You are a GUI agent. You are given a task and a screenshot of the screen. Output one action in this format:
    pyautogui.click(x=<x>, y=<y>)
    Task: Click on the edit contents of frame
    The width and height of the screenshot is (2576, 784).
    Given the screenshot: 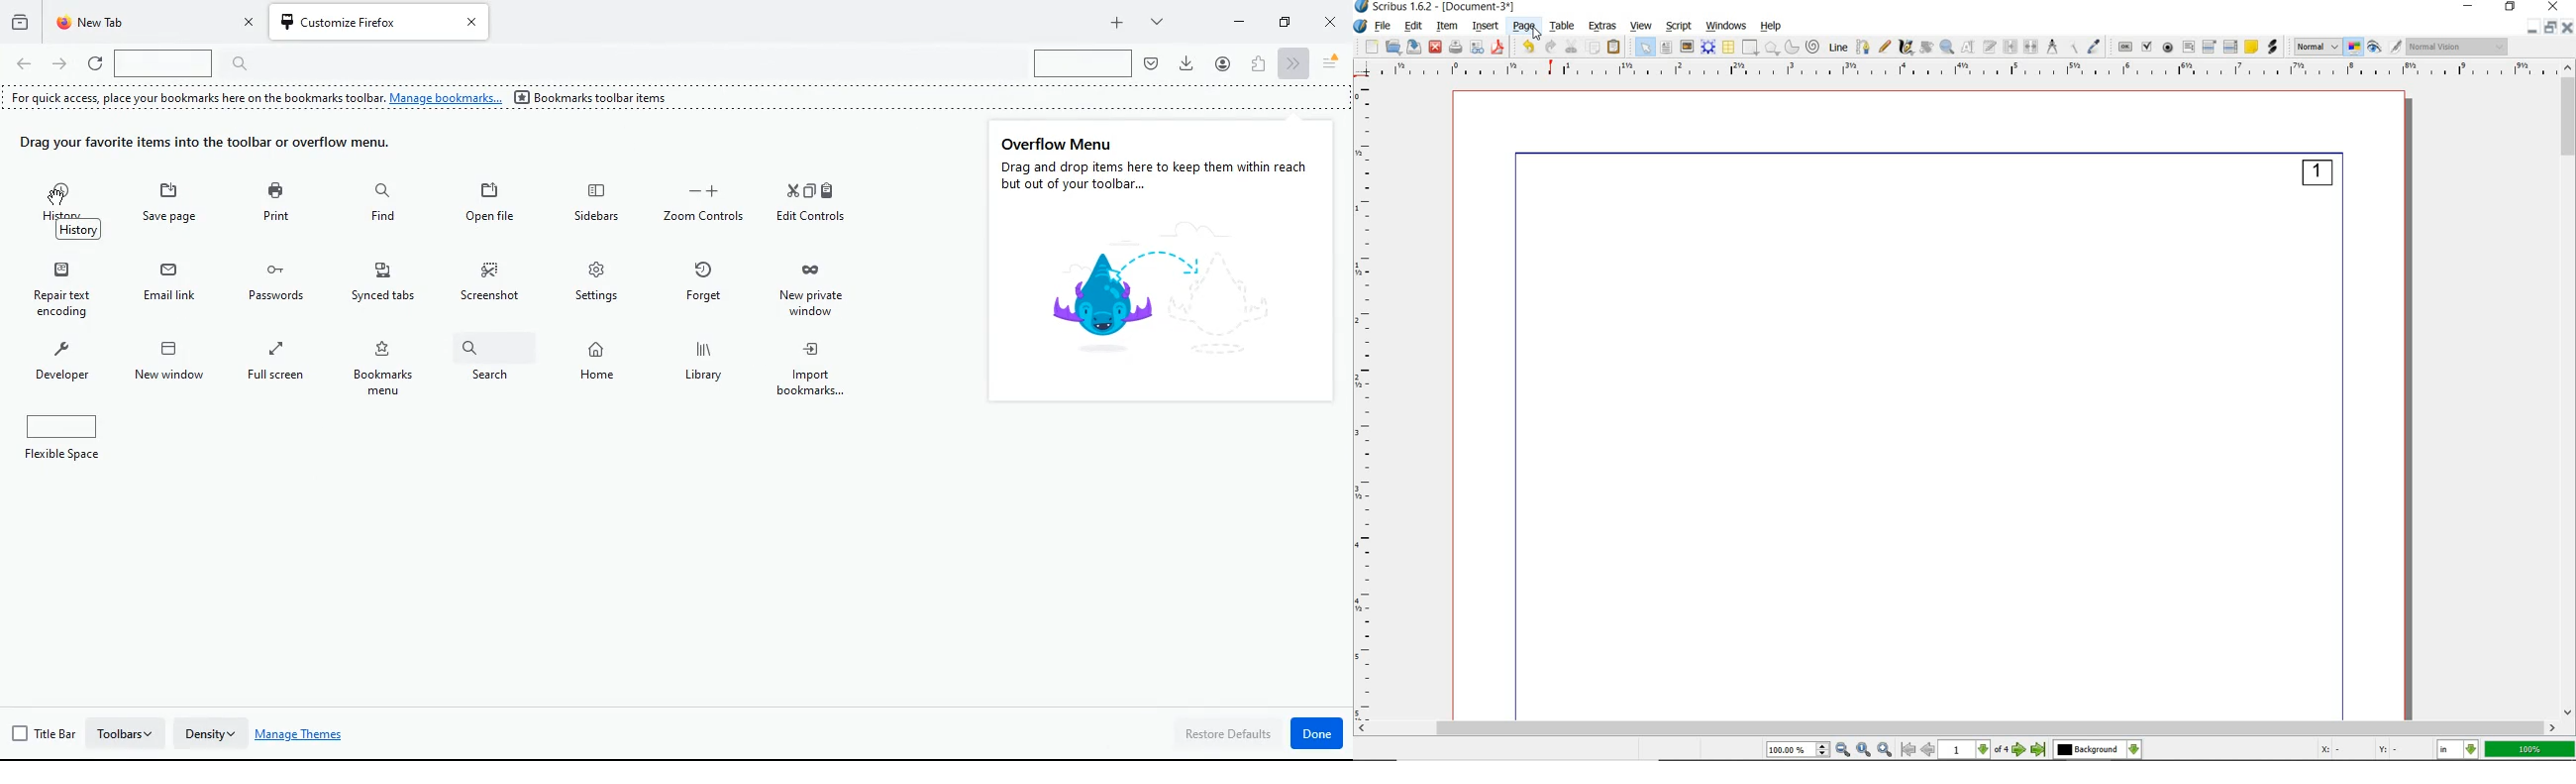 What is the action you would take?
    pyautogui.click(x=1968, y=47)
    